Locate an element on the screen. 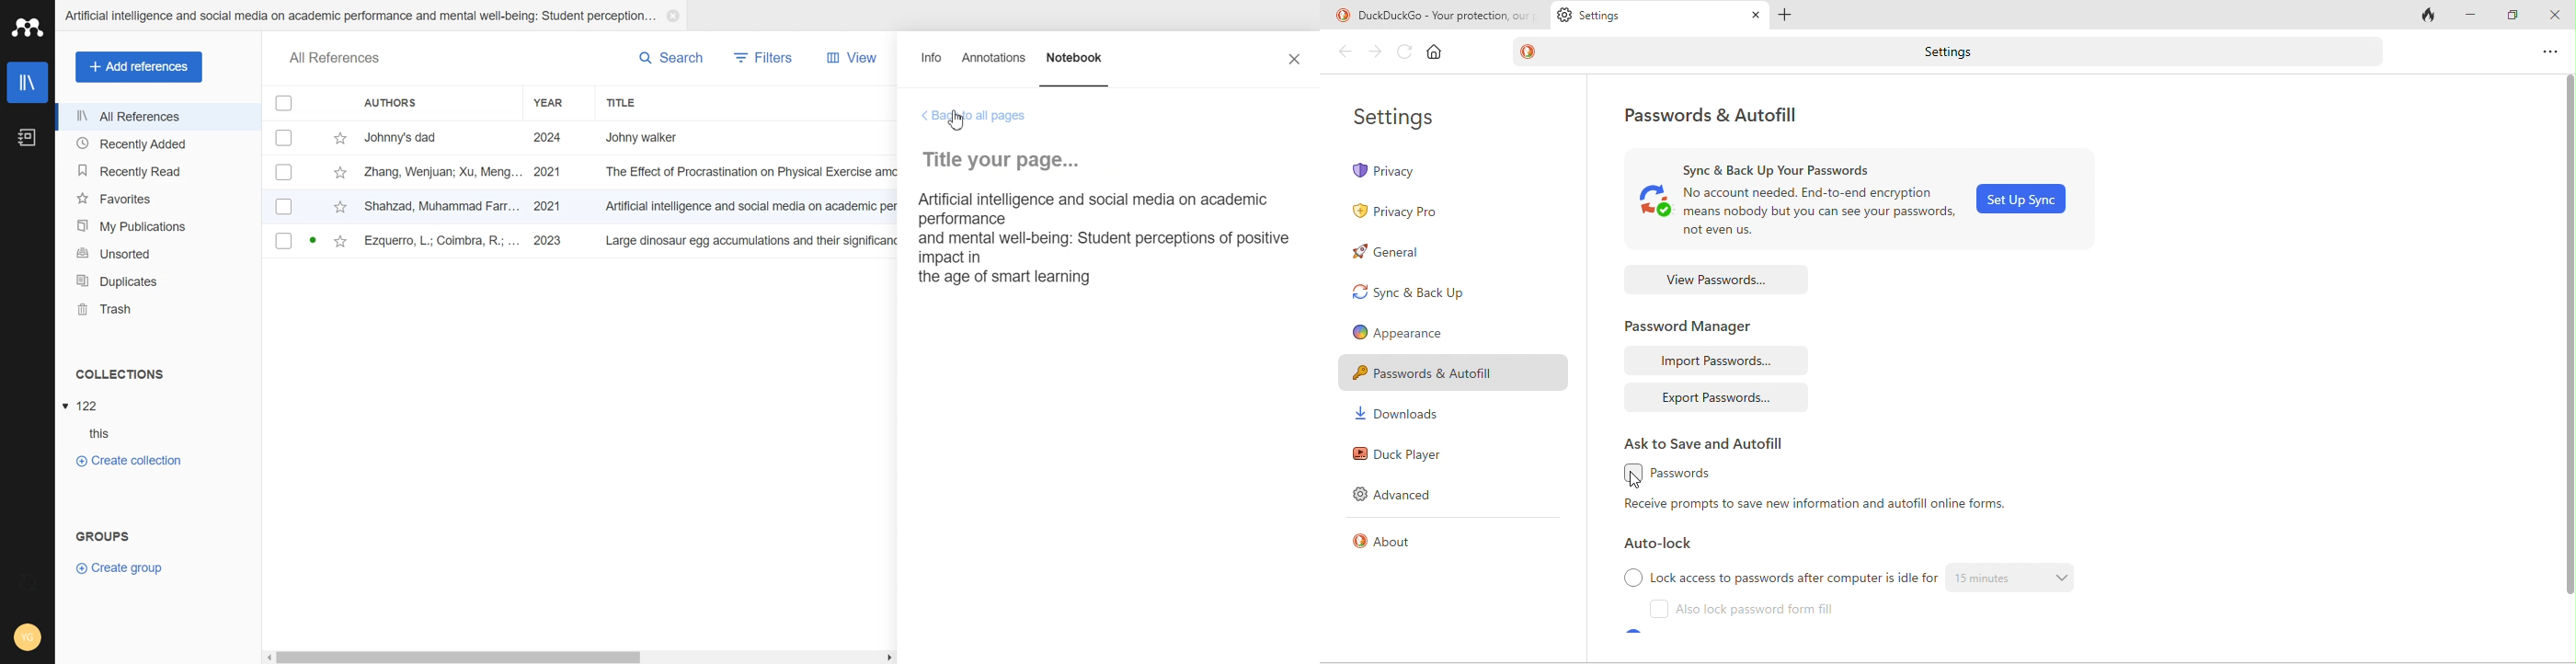 This screenshot has width=2576, height=672. Search is located at coordinates (671, 57).